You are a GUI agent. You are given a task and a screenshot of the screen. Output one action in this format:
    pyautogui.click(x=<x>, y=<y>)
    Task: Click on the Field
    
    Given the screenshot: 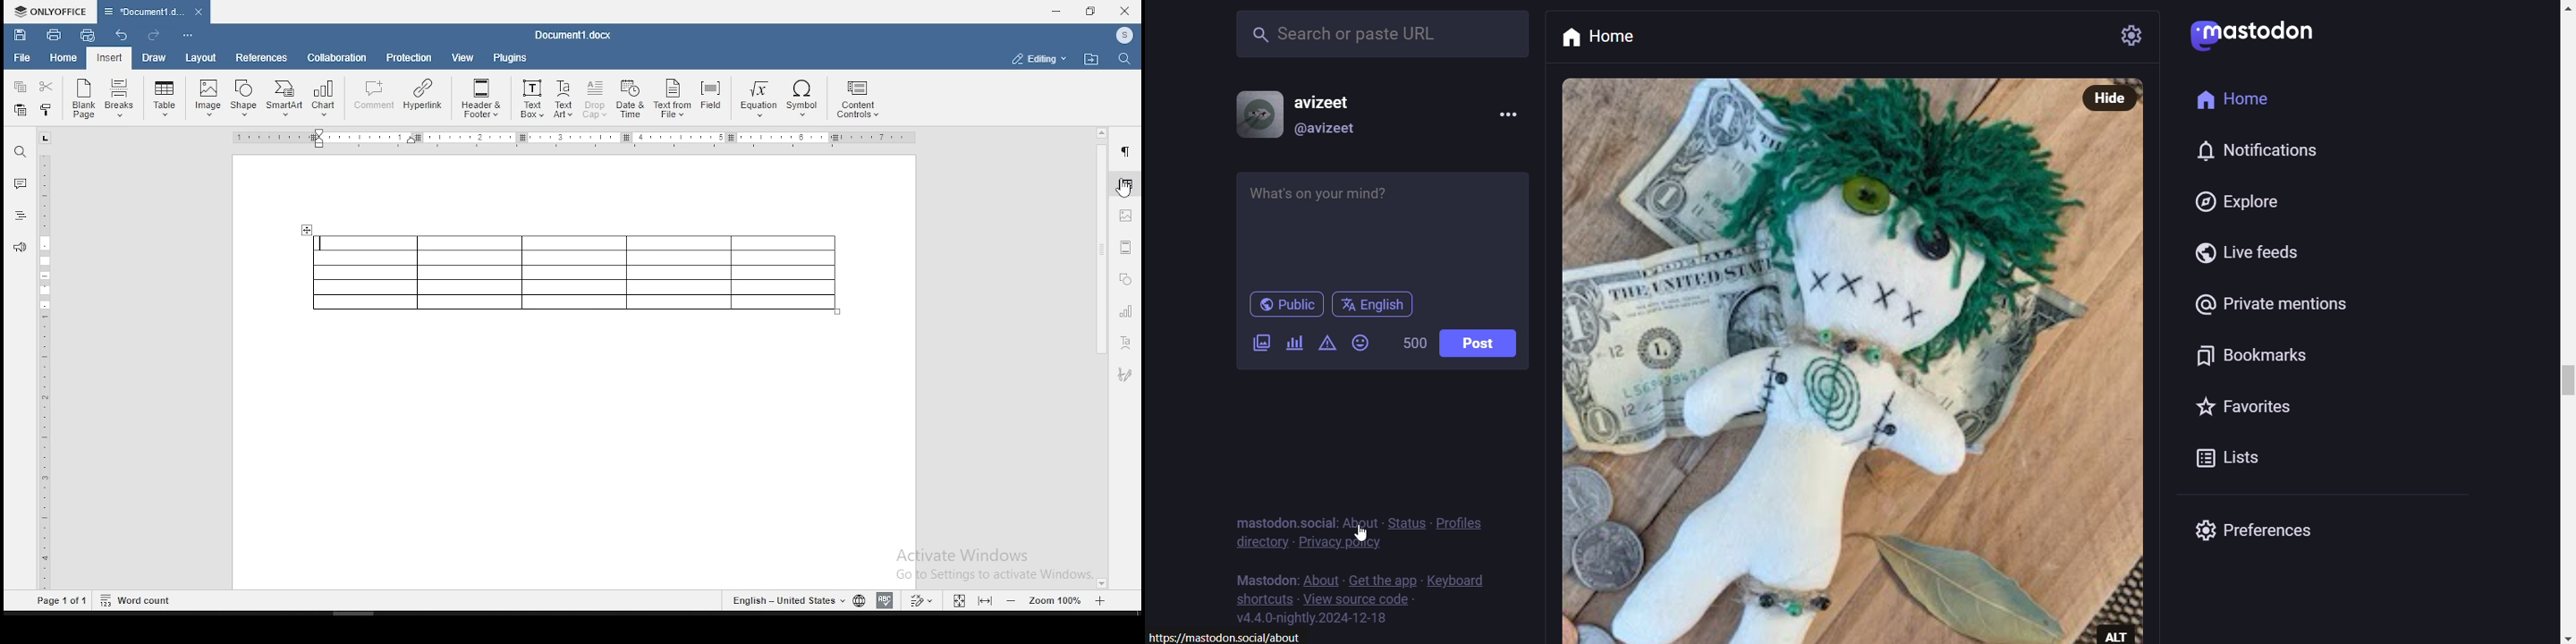 What is the action you would take?
    pyautogui.click(x=710, y=97)
    